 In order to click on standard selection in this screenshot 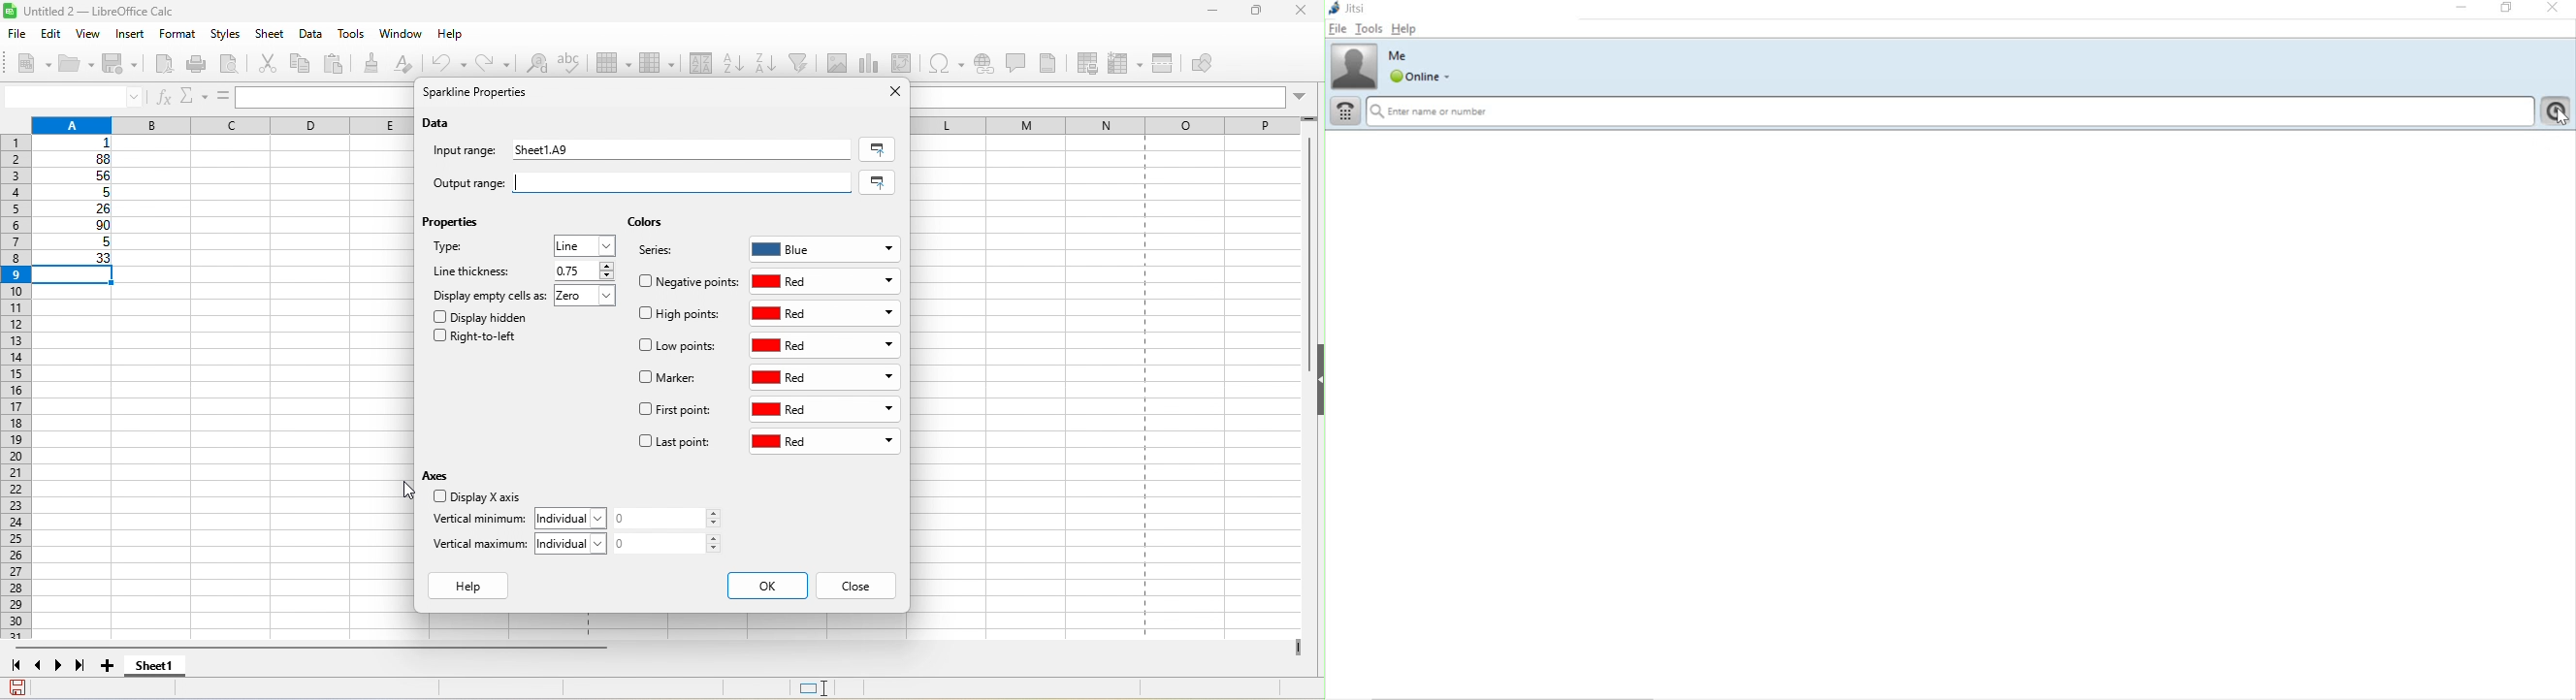, I will do `click(827, 688)`.